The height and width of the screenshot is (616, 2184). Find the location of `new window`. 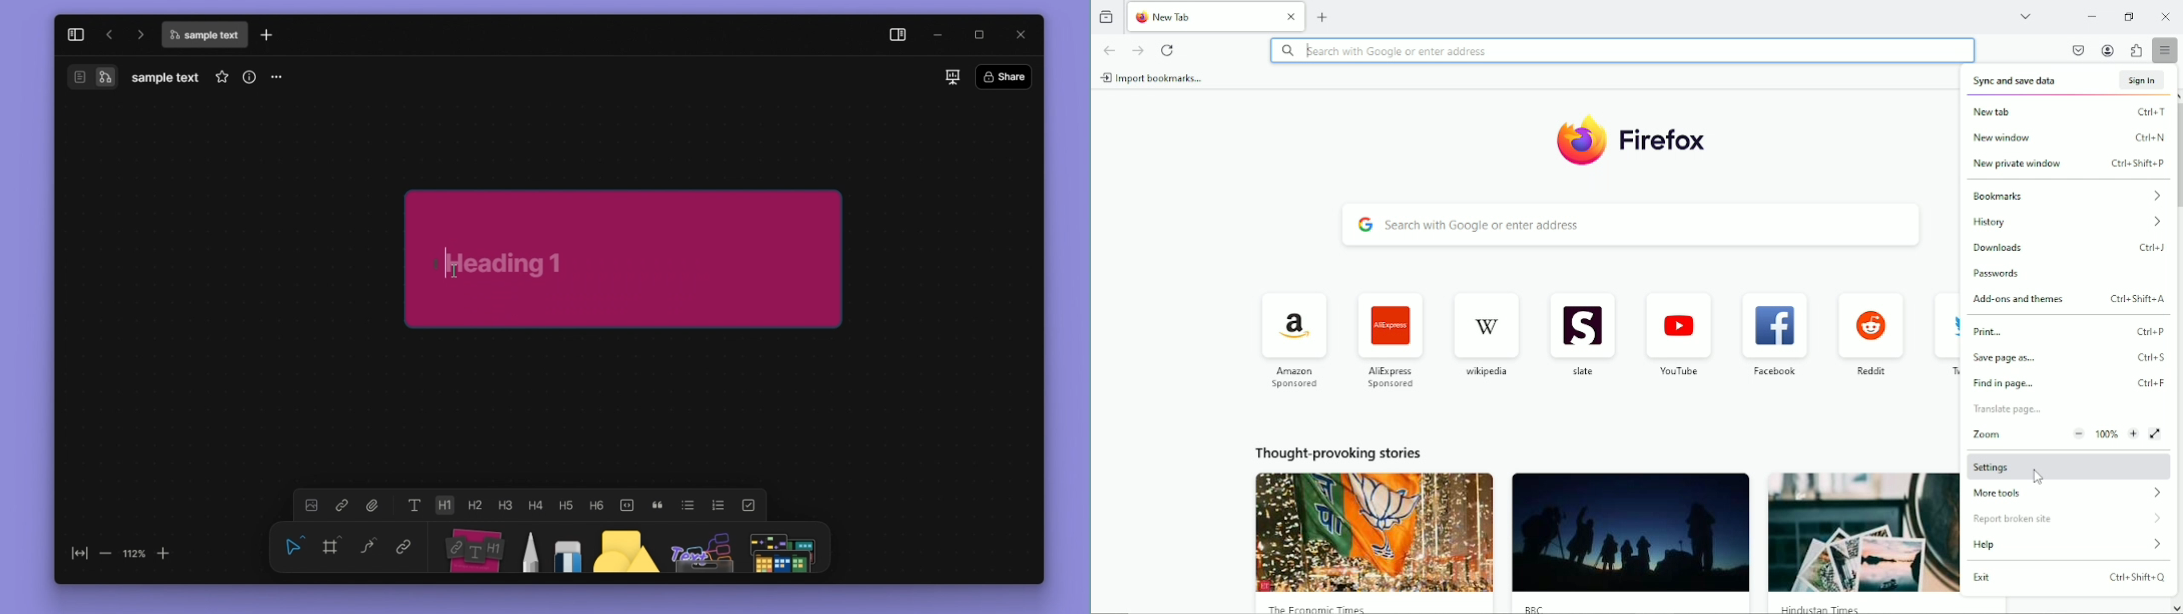

new window is located at coordinates (2071, 138).